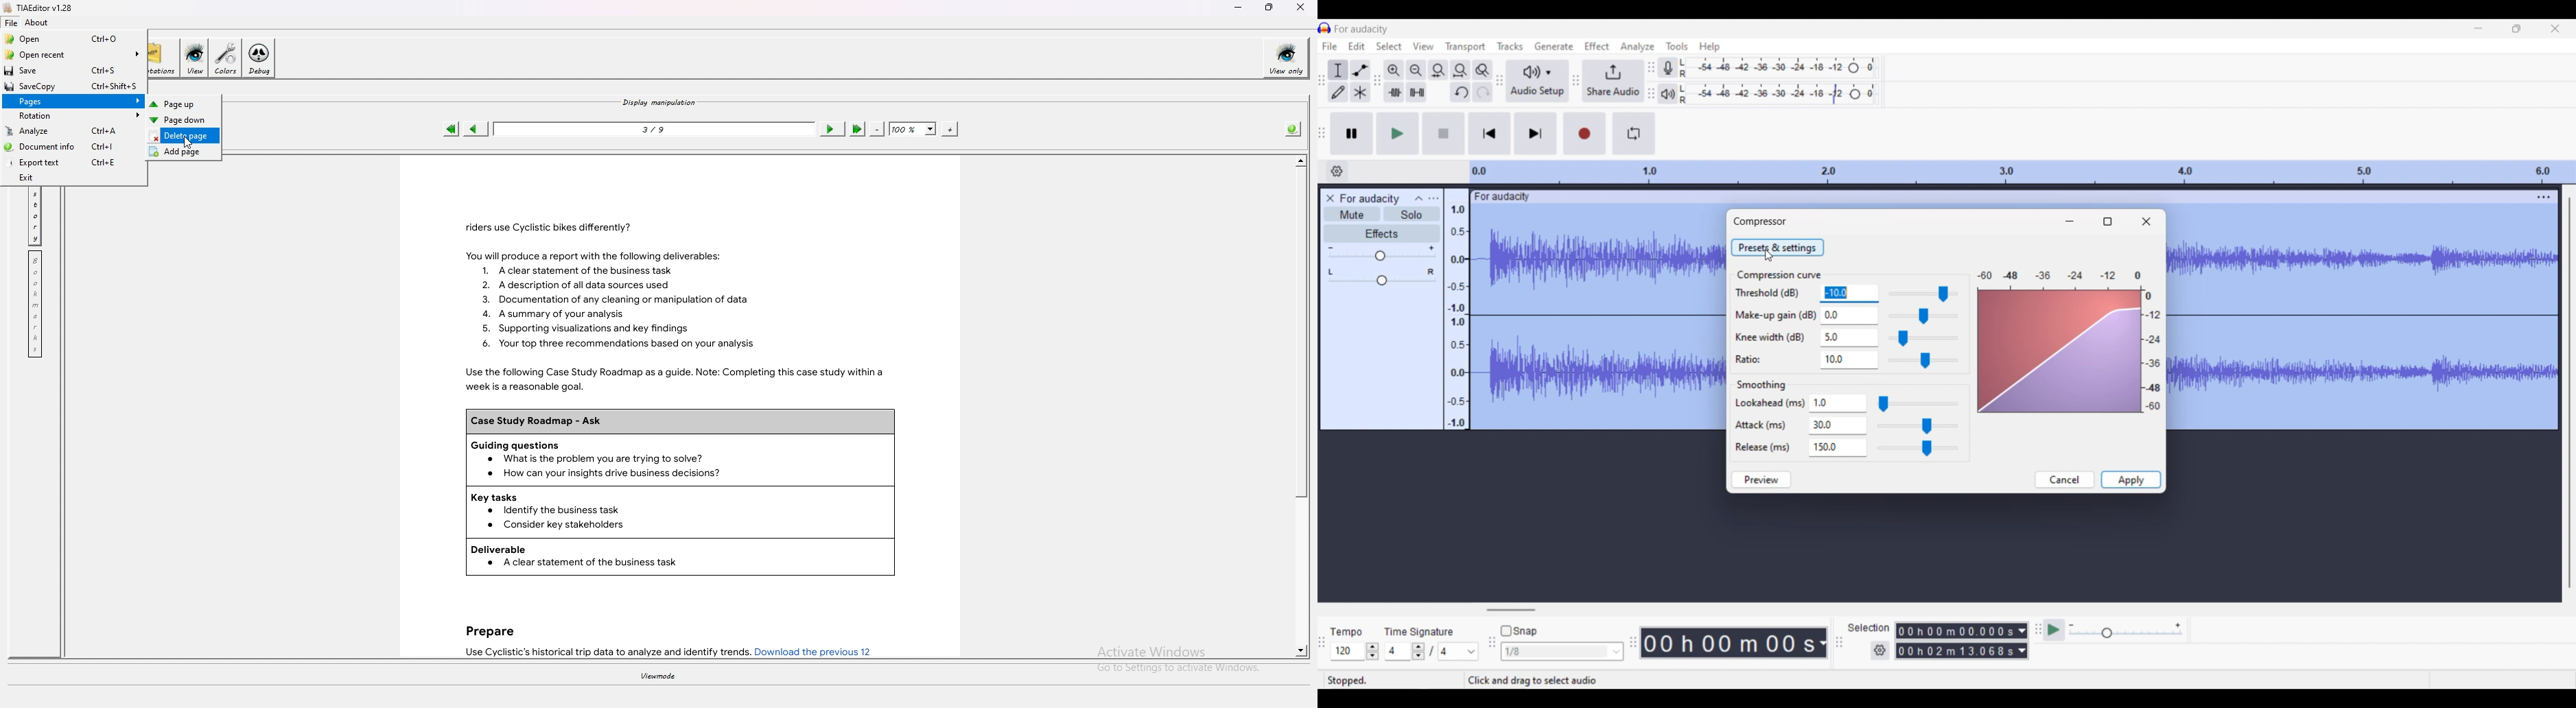  I want to click on 00 h 00 m 00 s, so click(1728, 642).